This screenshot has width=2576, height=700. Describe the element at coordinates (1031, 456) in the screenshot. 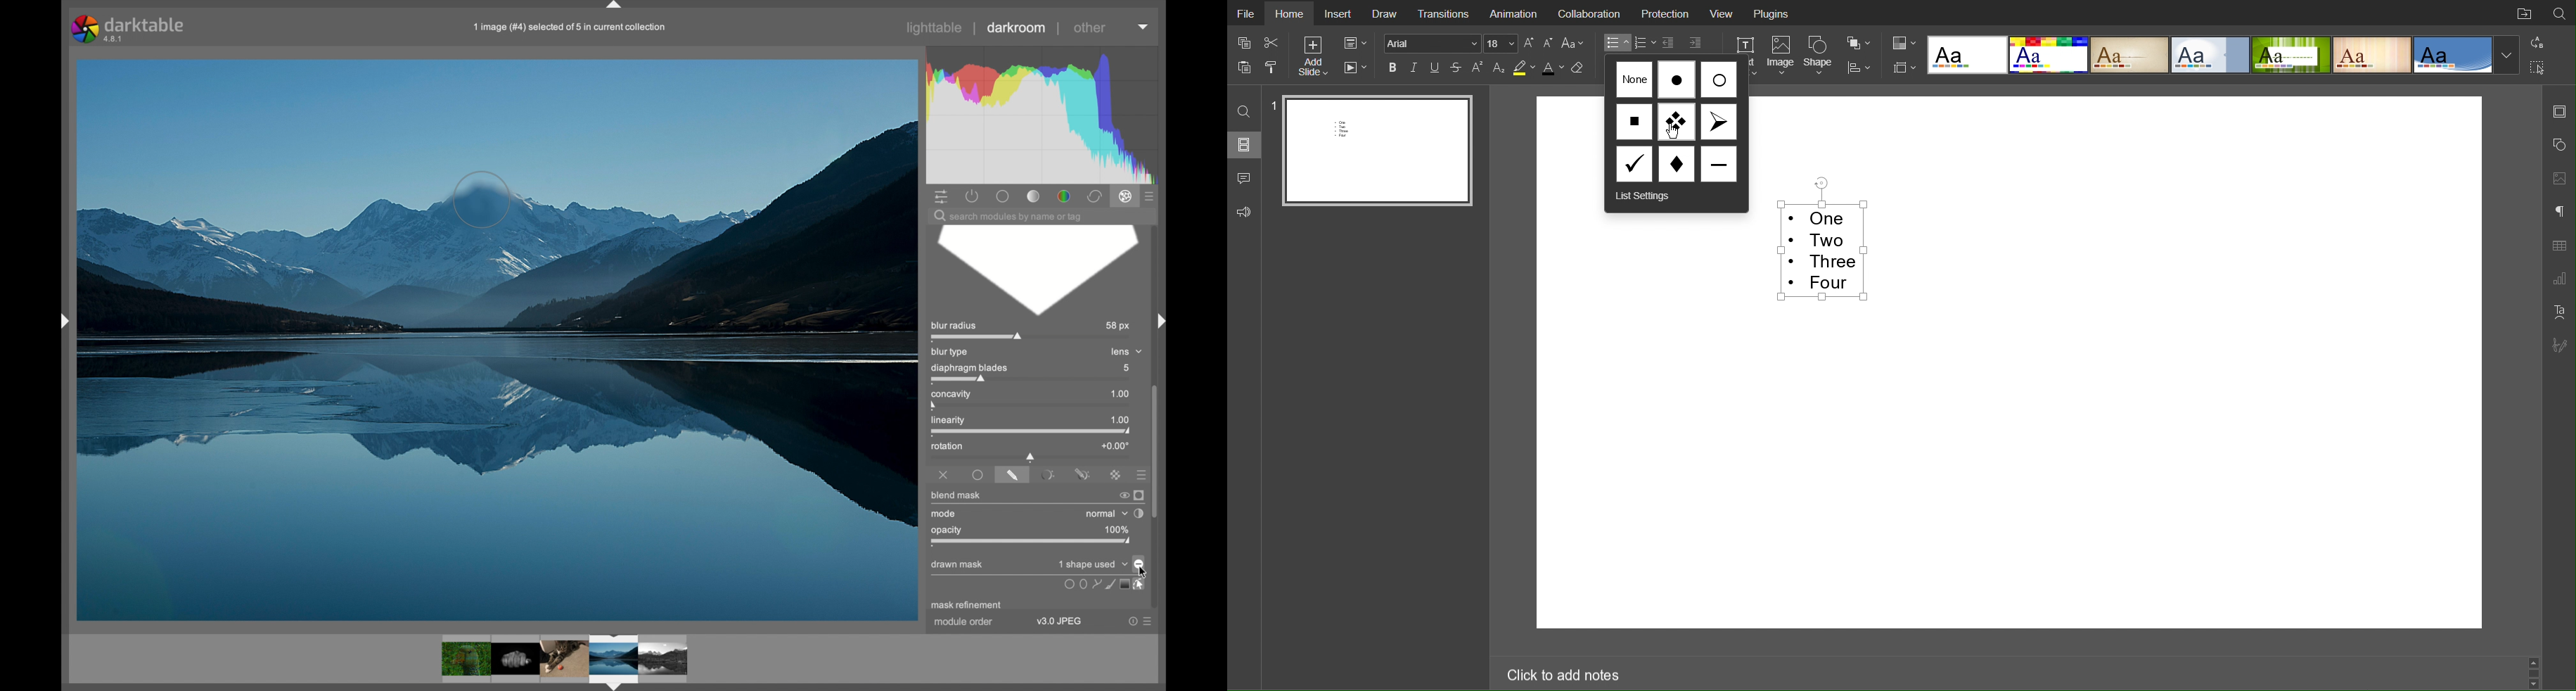

I see `slider` at that location.